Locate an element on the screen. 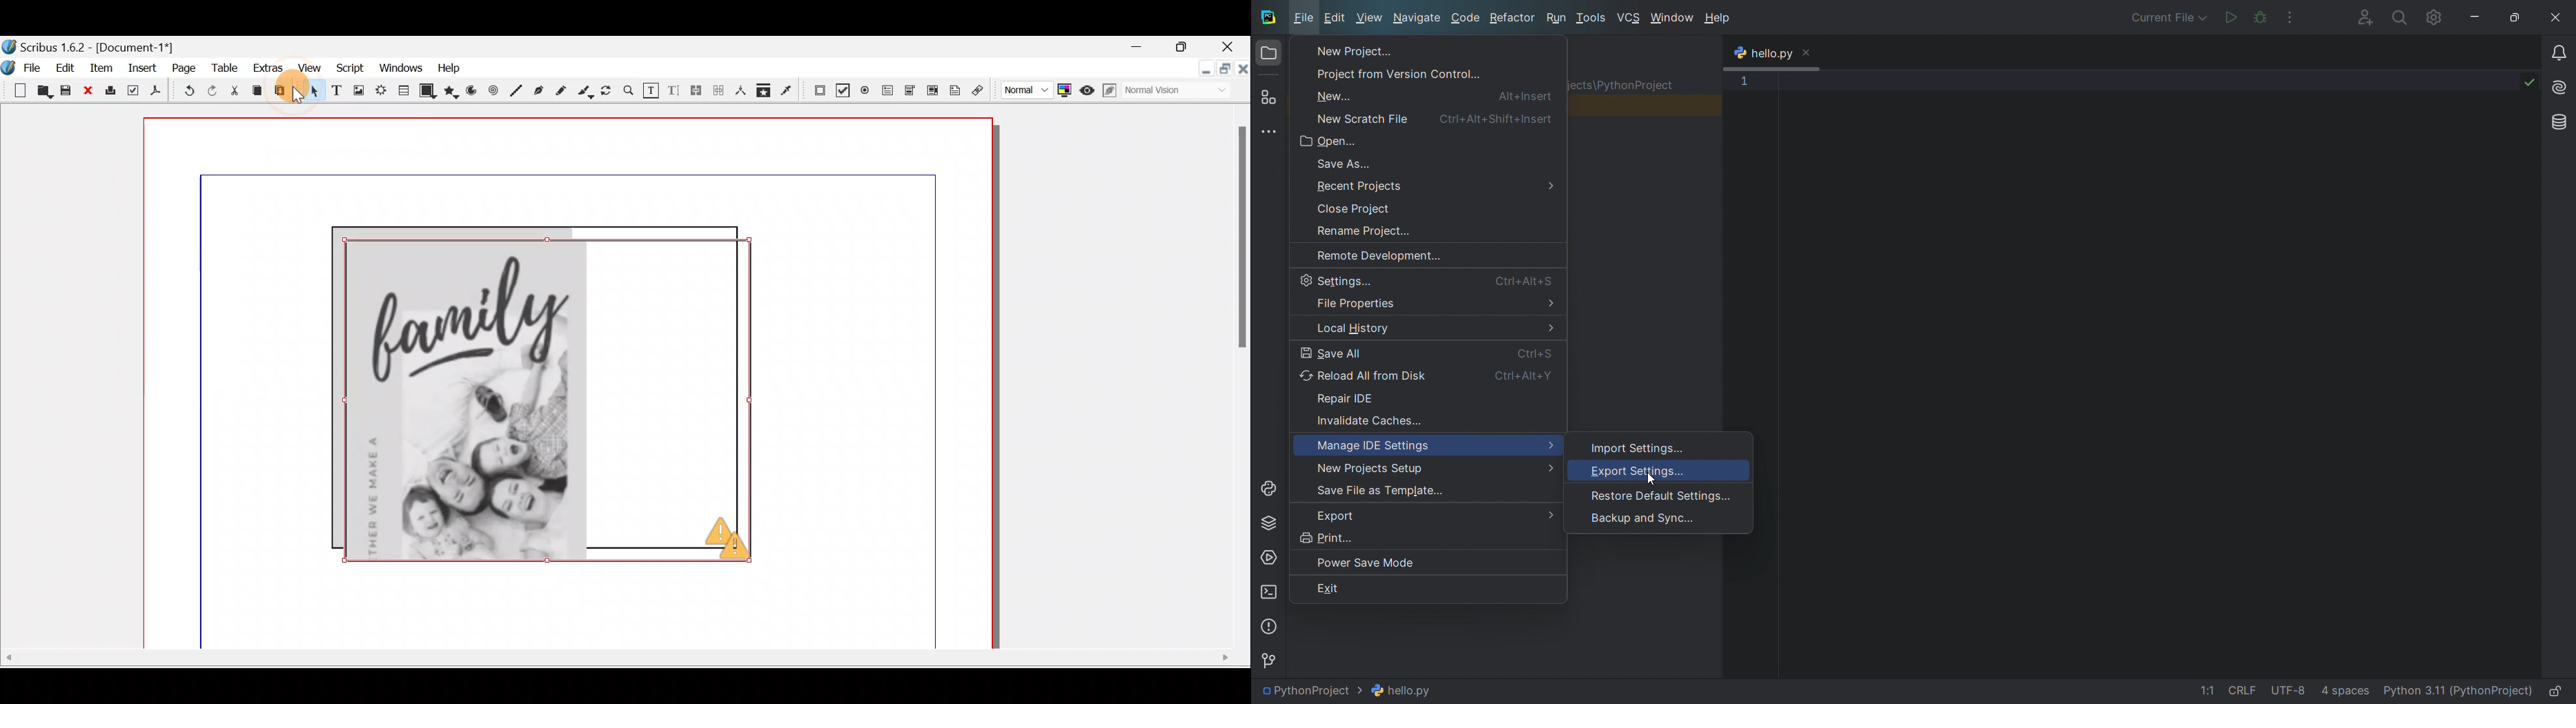 This screenshot has height=728, width=2576. Close is located at coordinates (87, 91).